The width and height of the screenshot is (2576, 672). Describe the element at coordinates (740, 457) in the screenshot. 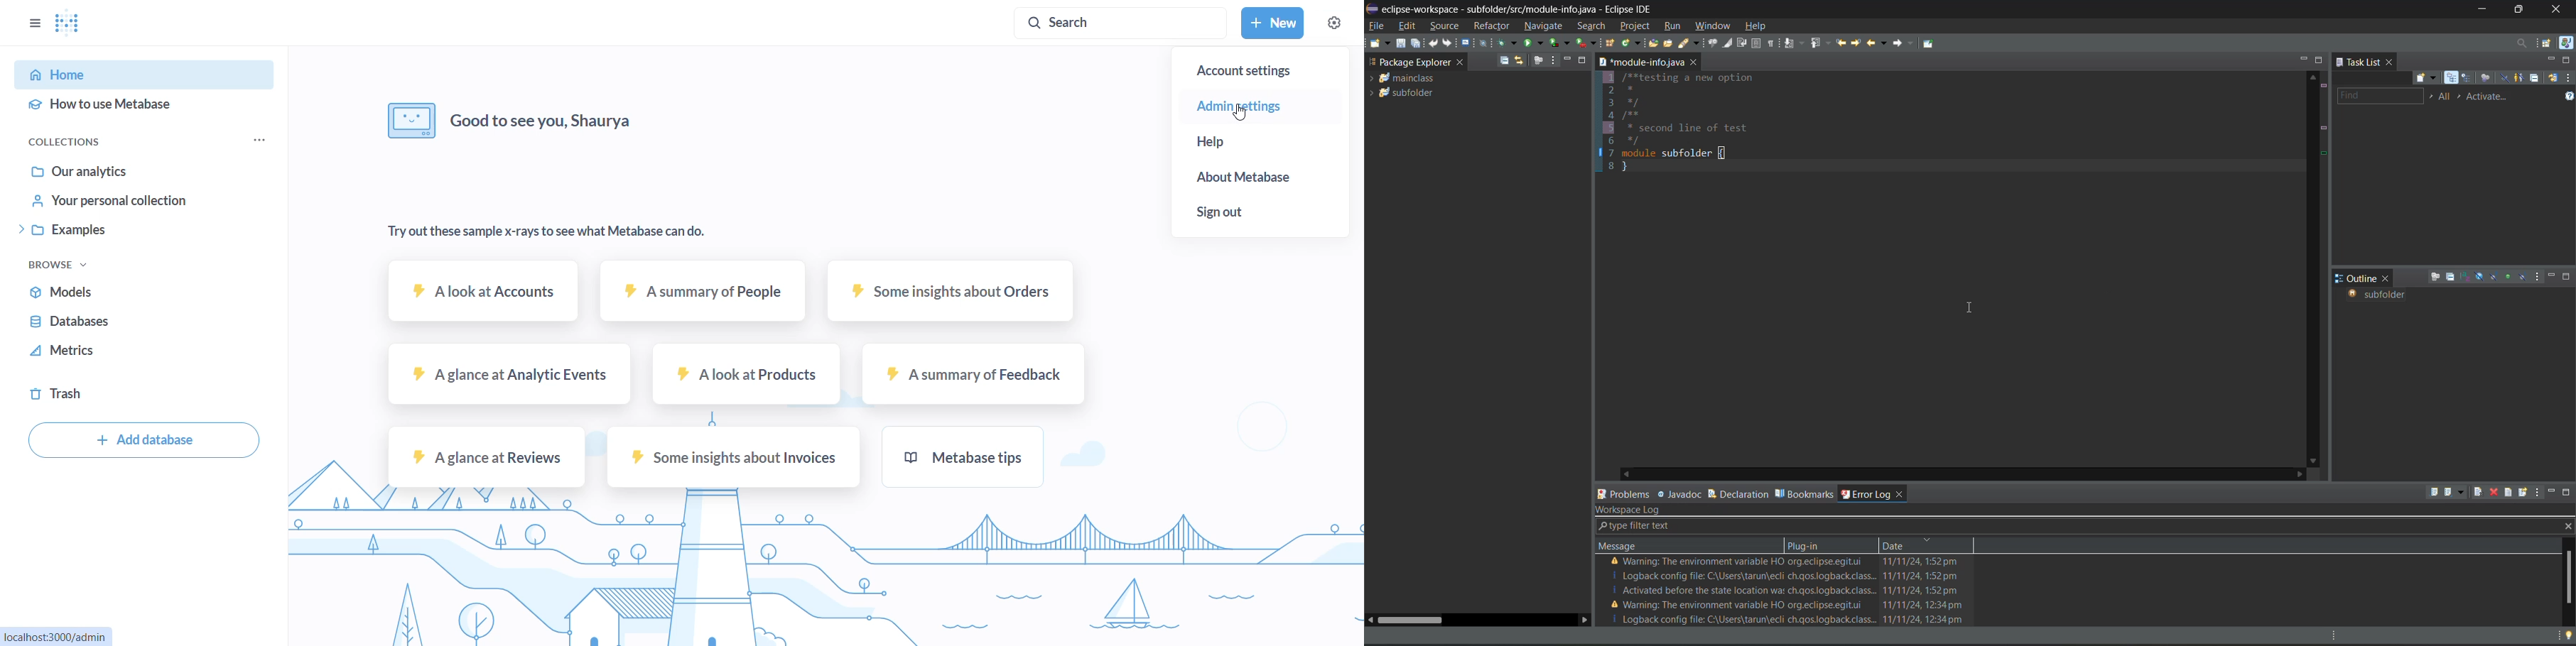

I see `some insights about invoices sample` at that location.